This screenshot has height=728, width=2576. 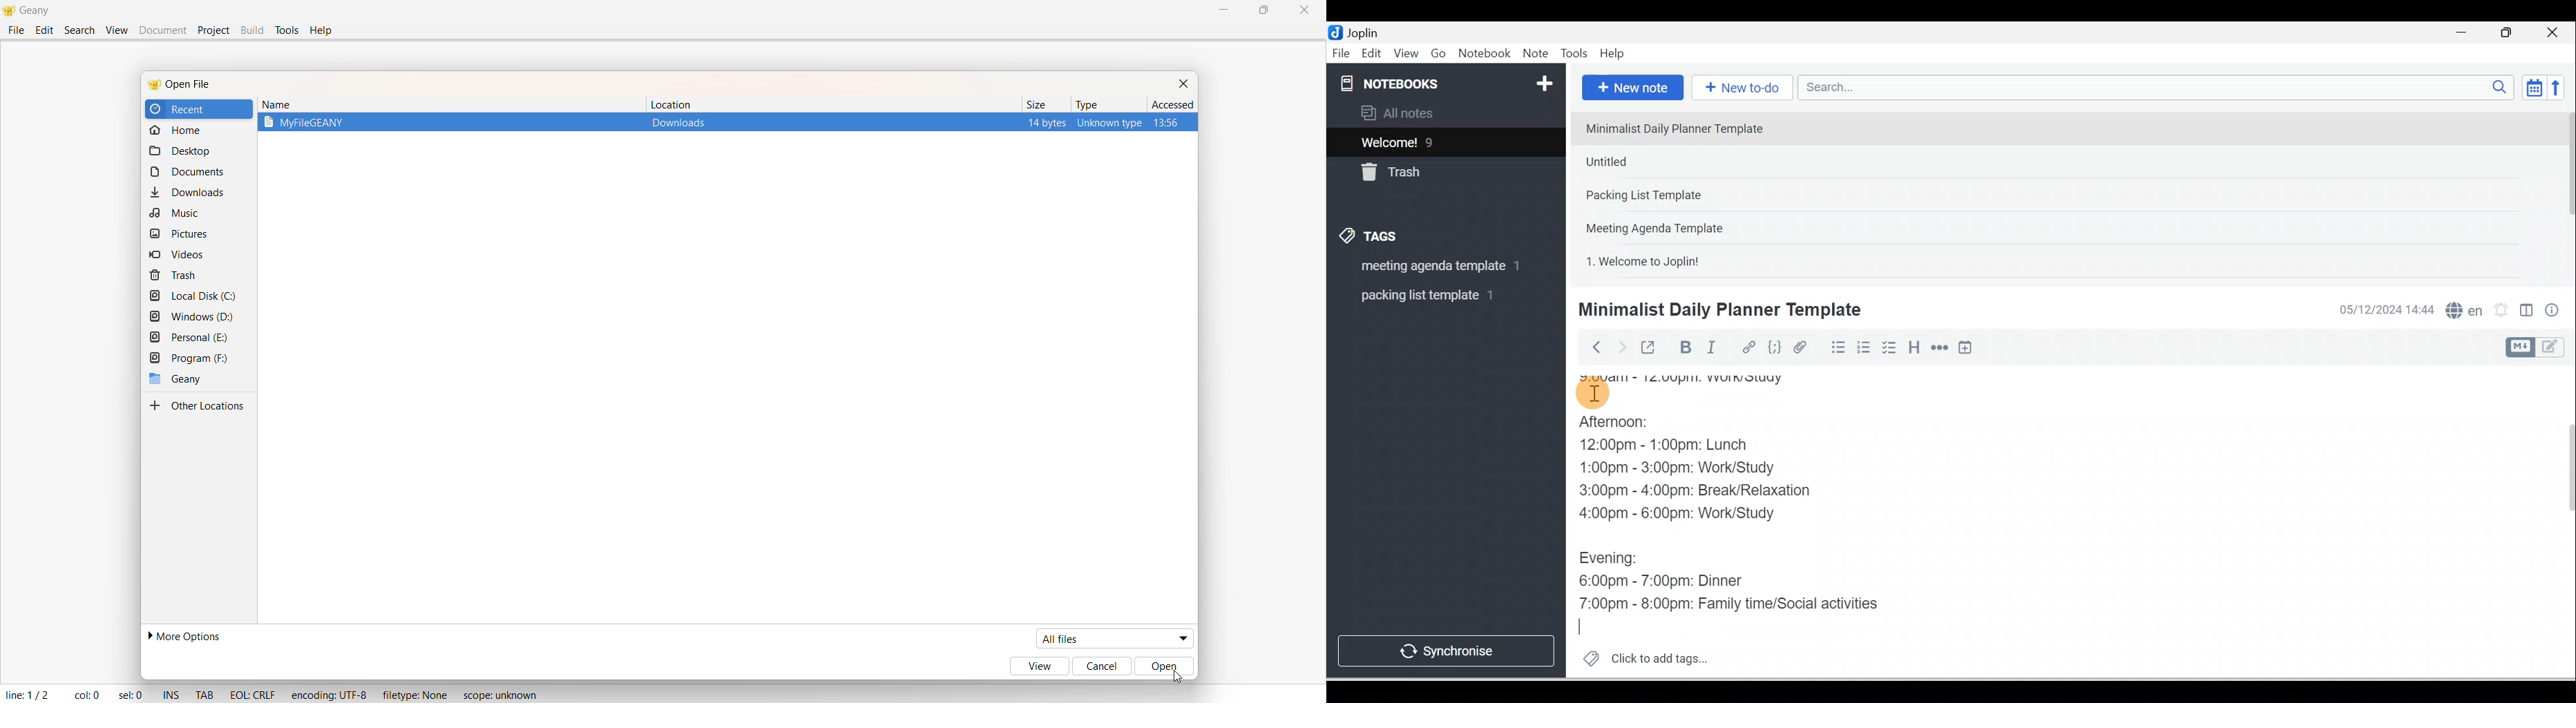 What do you see at coordinates (2511, 33) in the screenshot?
I see `Maximise` at bounding box center [2511, 33].